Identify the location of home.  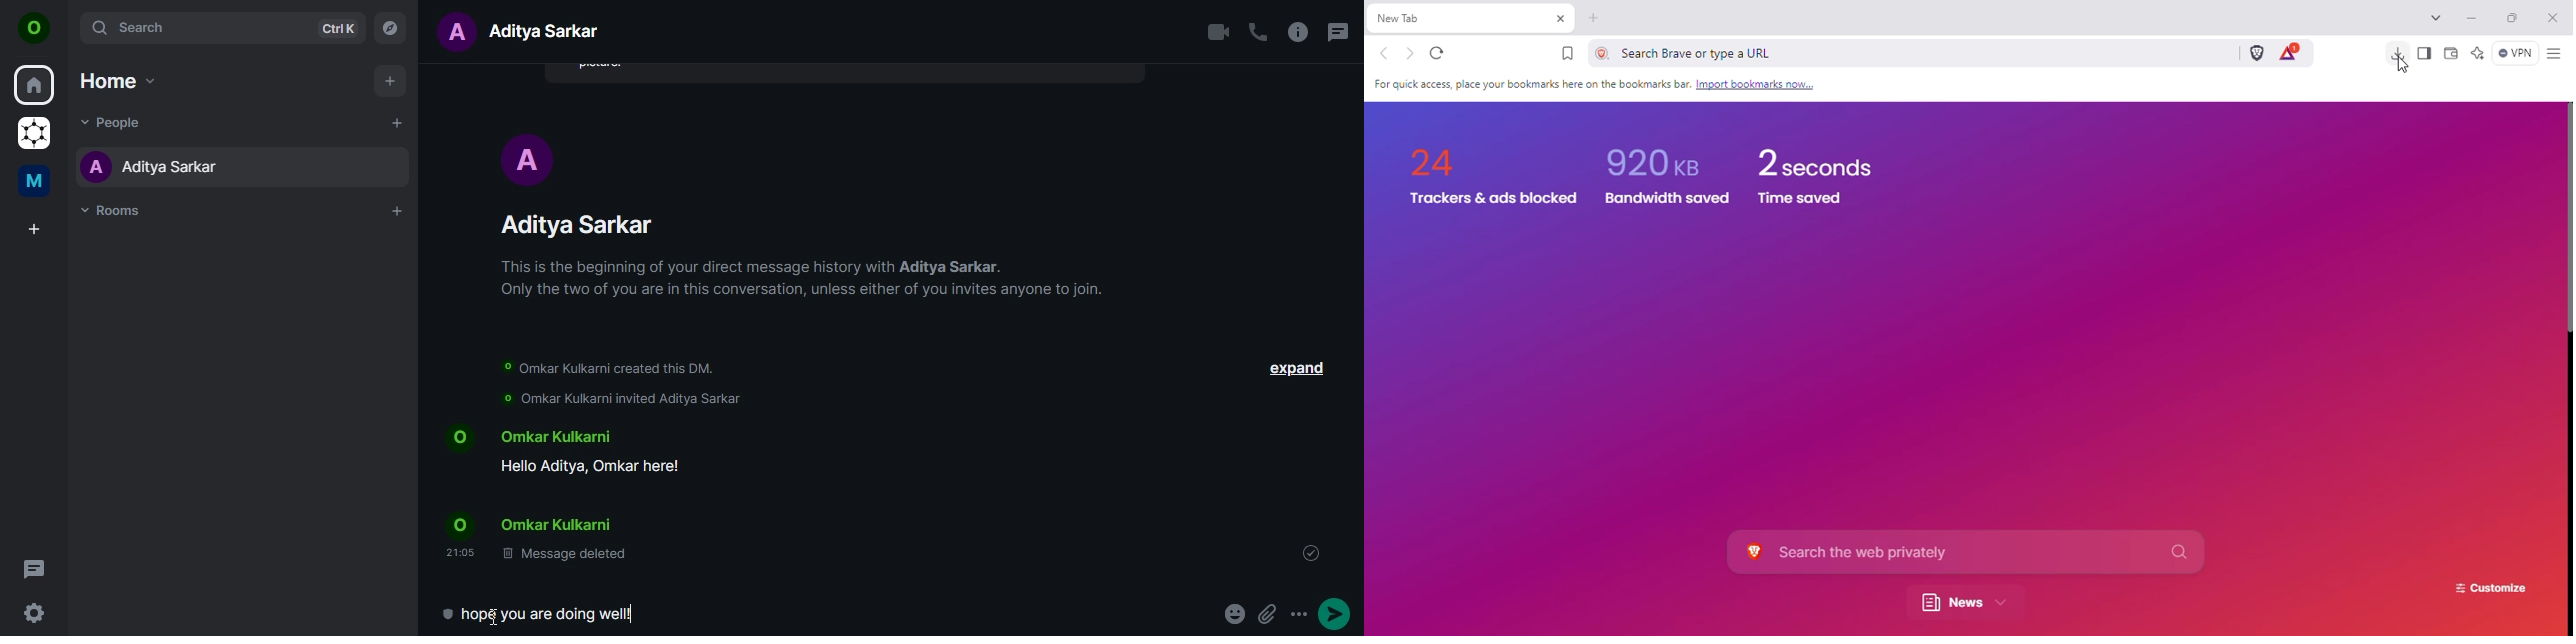
(35, 83).